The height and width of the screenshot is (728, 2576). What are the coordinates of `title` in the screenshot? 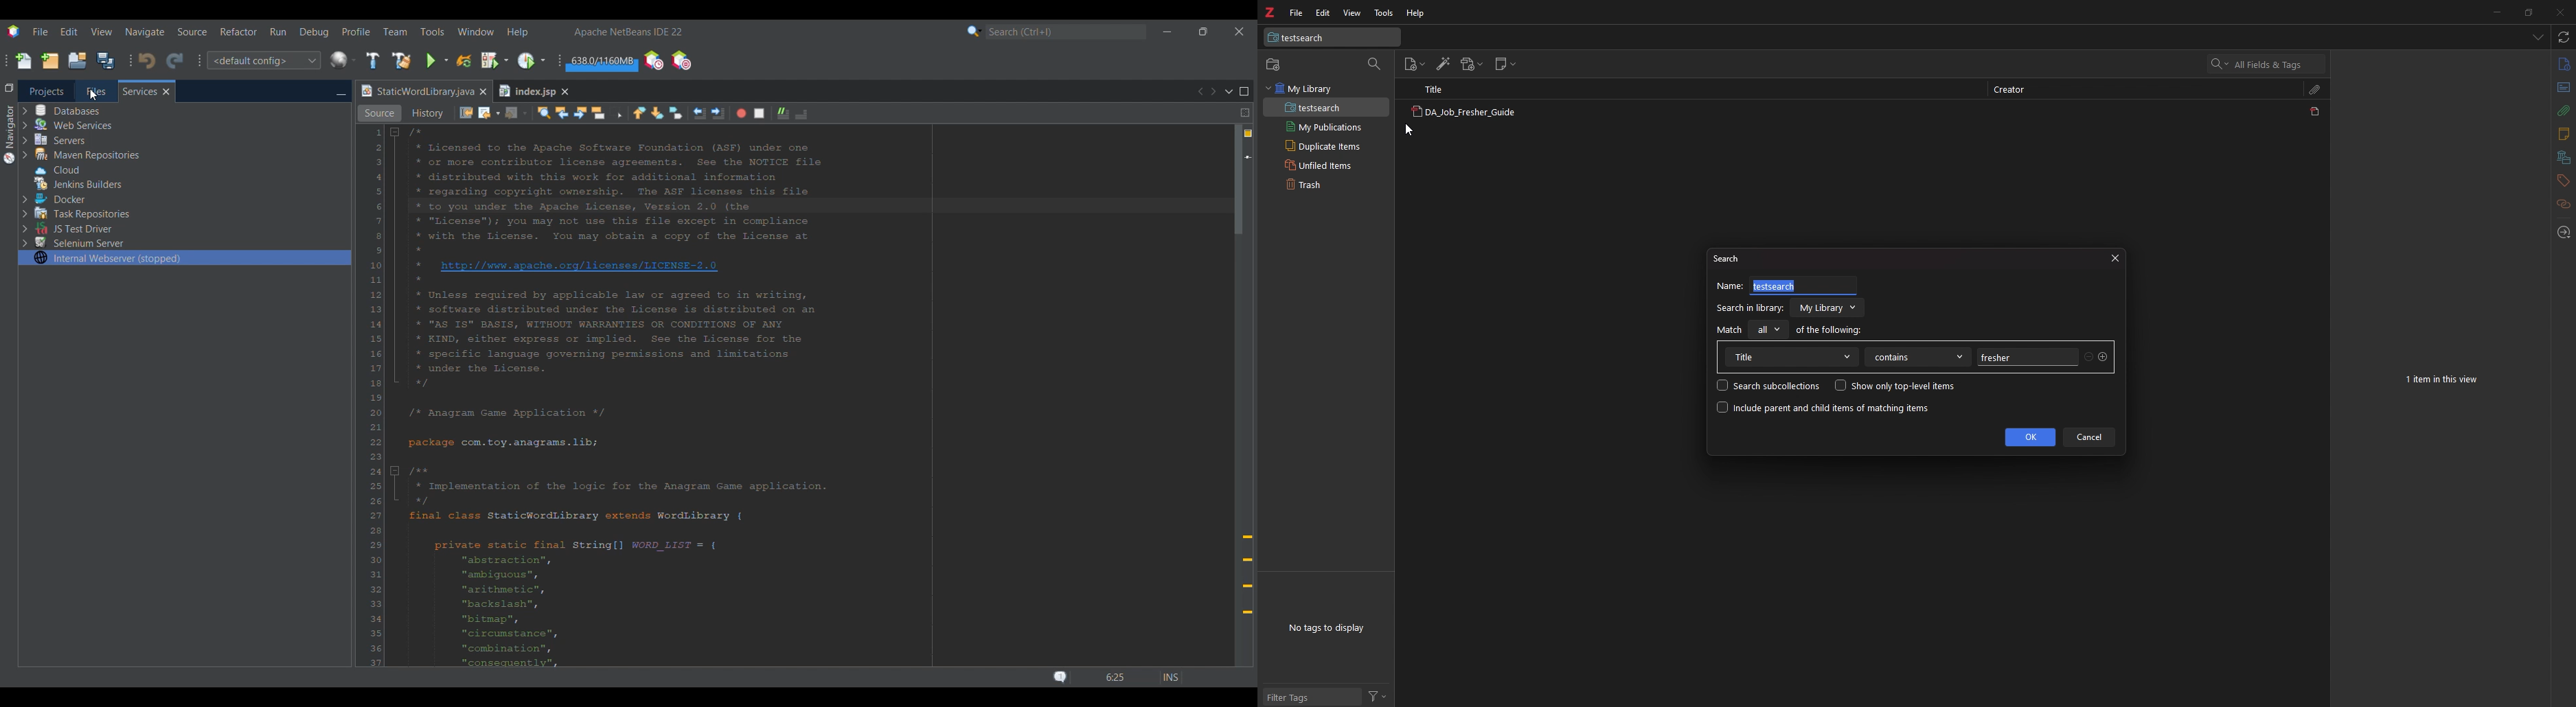 It's located at (1441, 89).